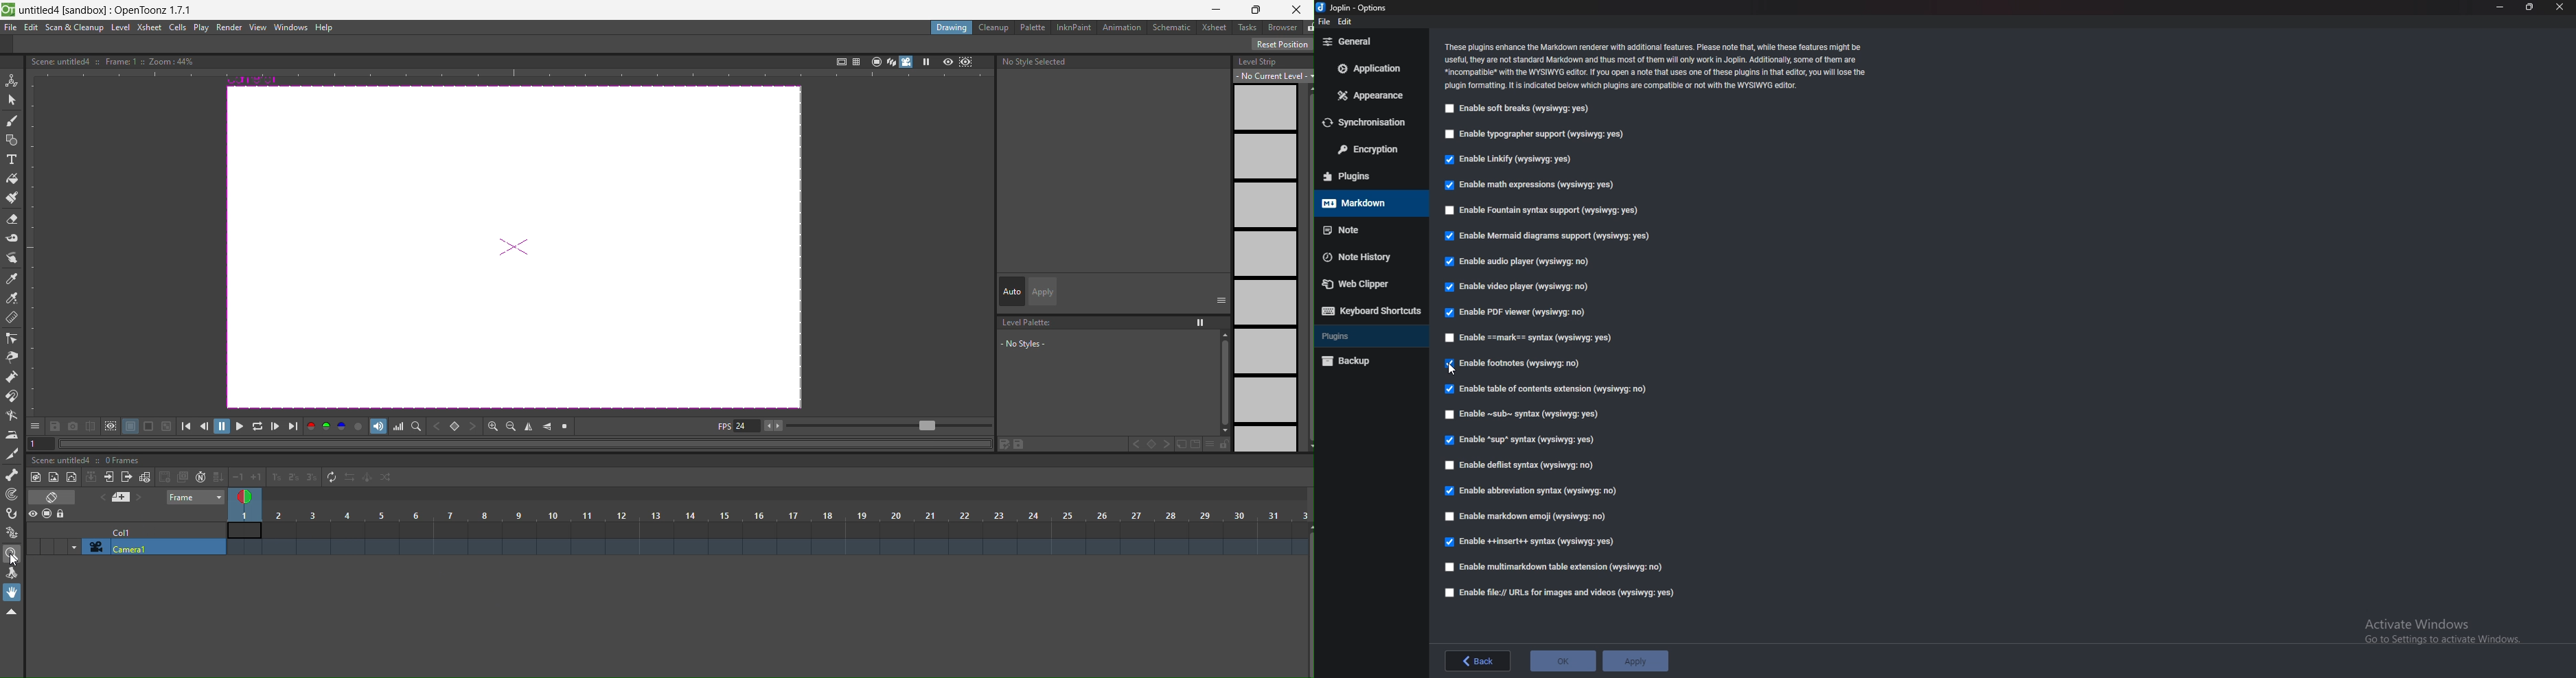 The height and width of the screenshot is (700, 2576). What do you see at coordinates (1325, 22) in the screenshot?
I see `file` at bounding box center [1325, 22].